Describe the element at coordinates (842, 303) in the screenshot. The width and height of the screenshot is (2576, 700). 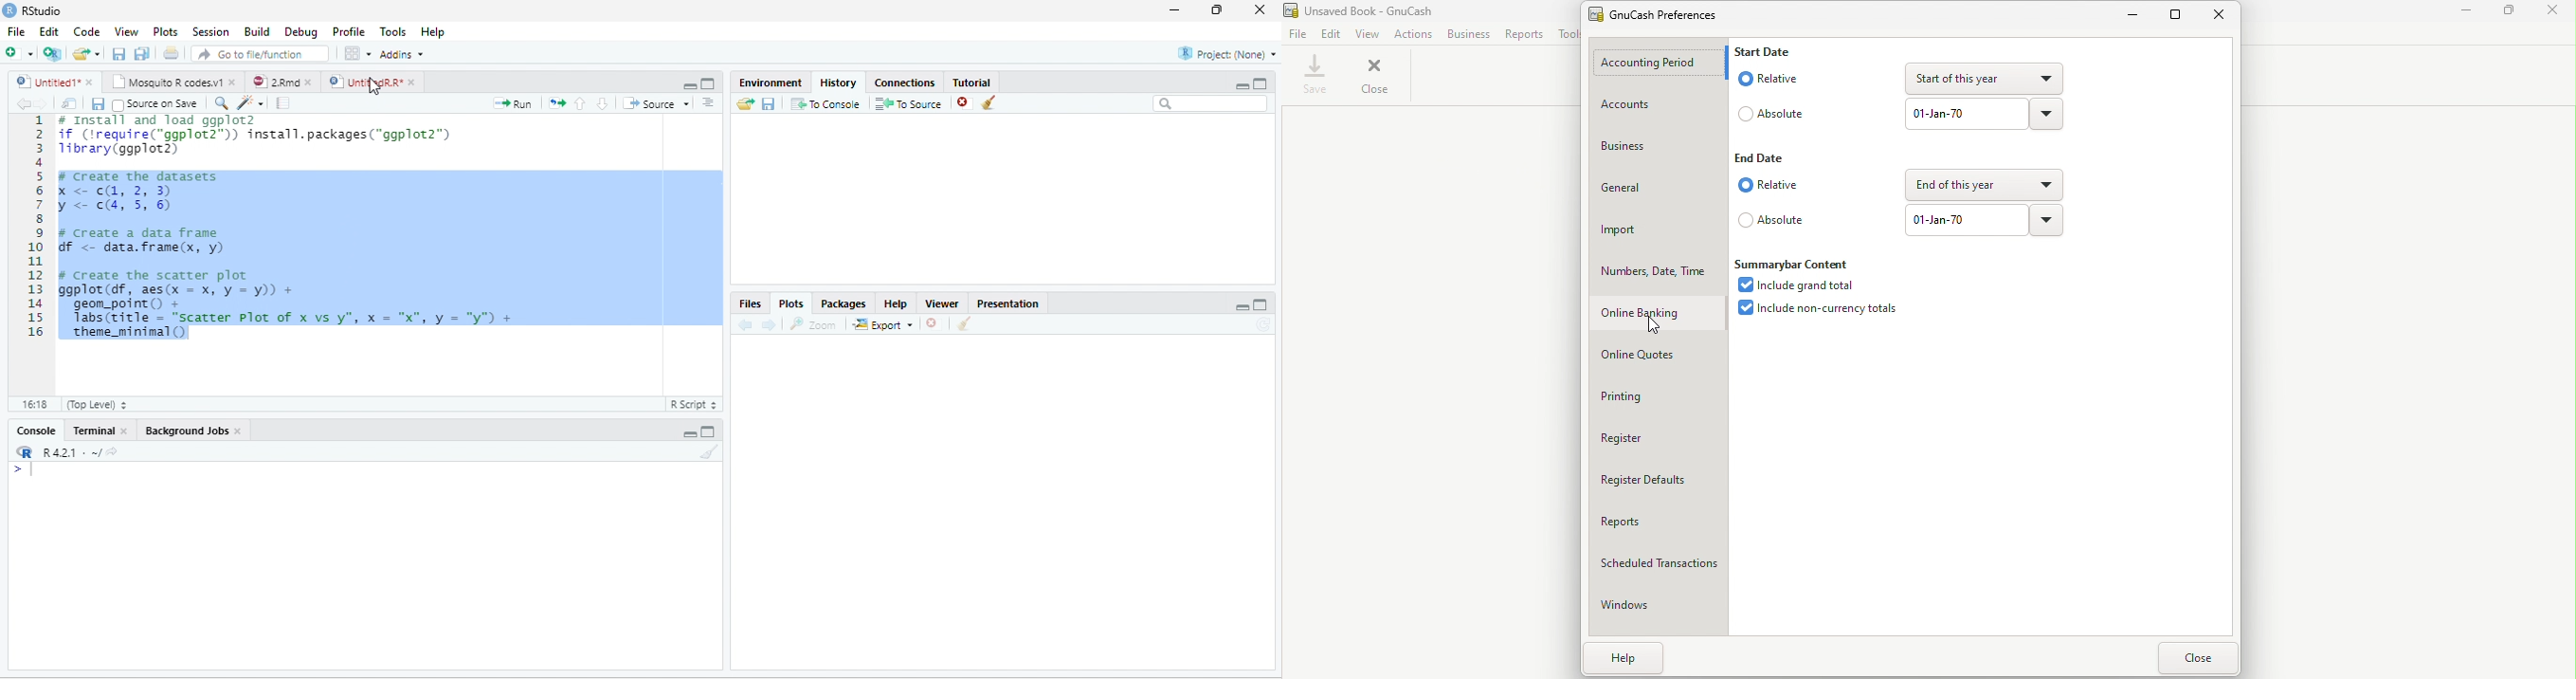
I see `Packages` at that location.